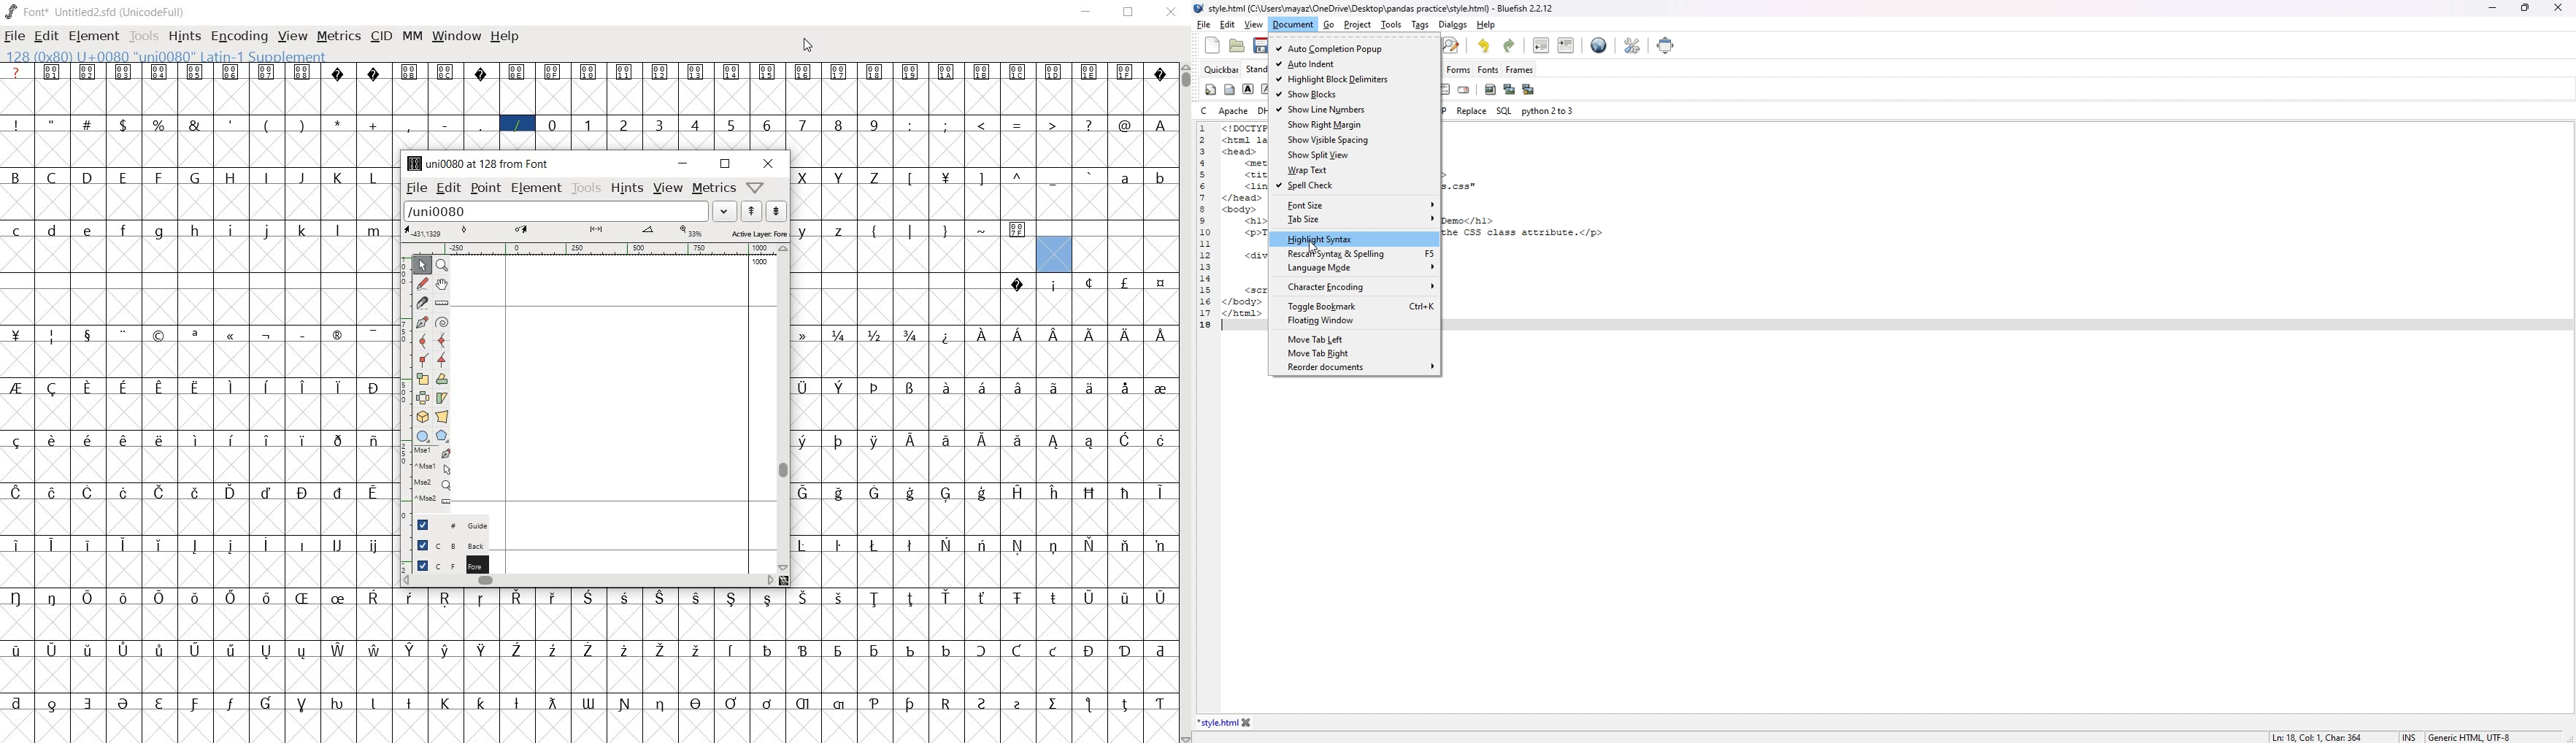  I want to click on glyph, so click(838, 652).